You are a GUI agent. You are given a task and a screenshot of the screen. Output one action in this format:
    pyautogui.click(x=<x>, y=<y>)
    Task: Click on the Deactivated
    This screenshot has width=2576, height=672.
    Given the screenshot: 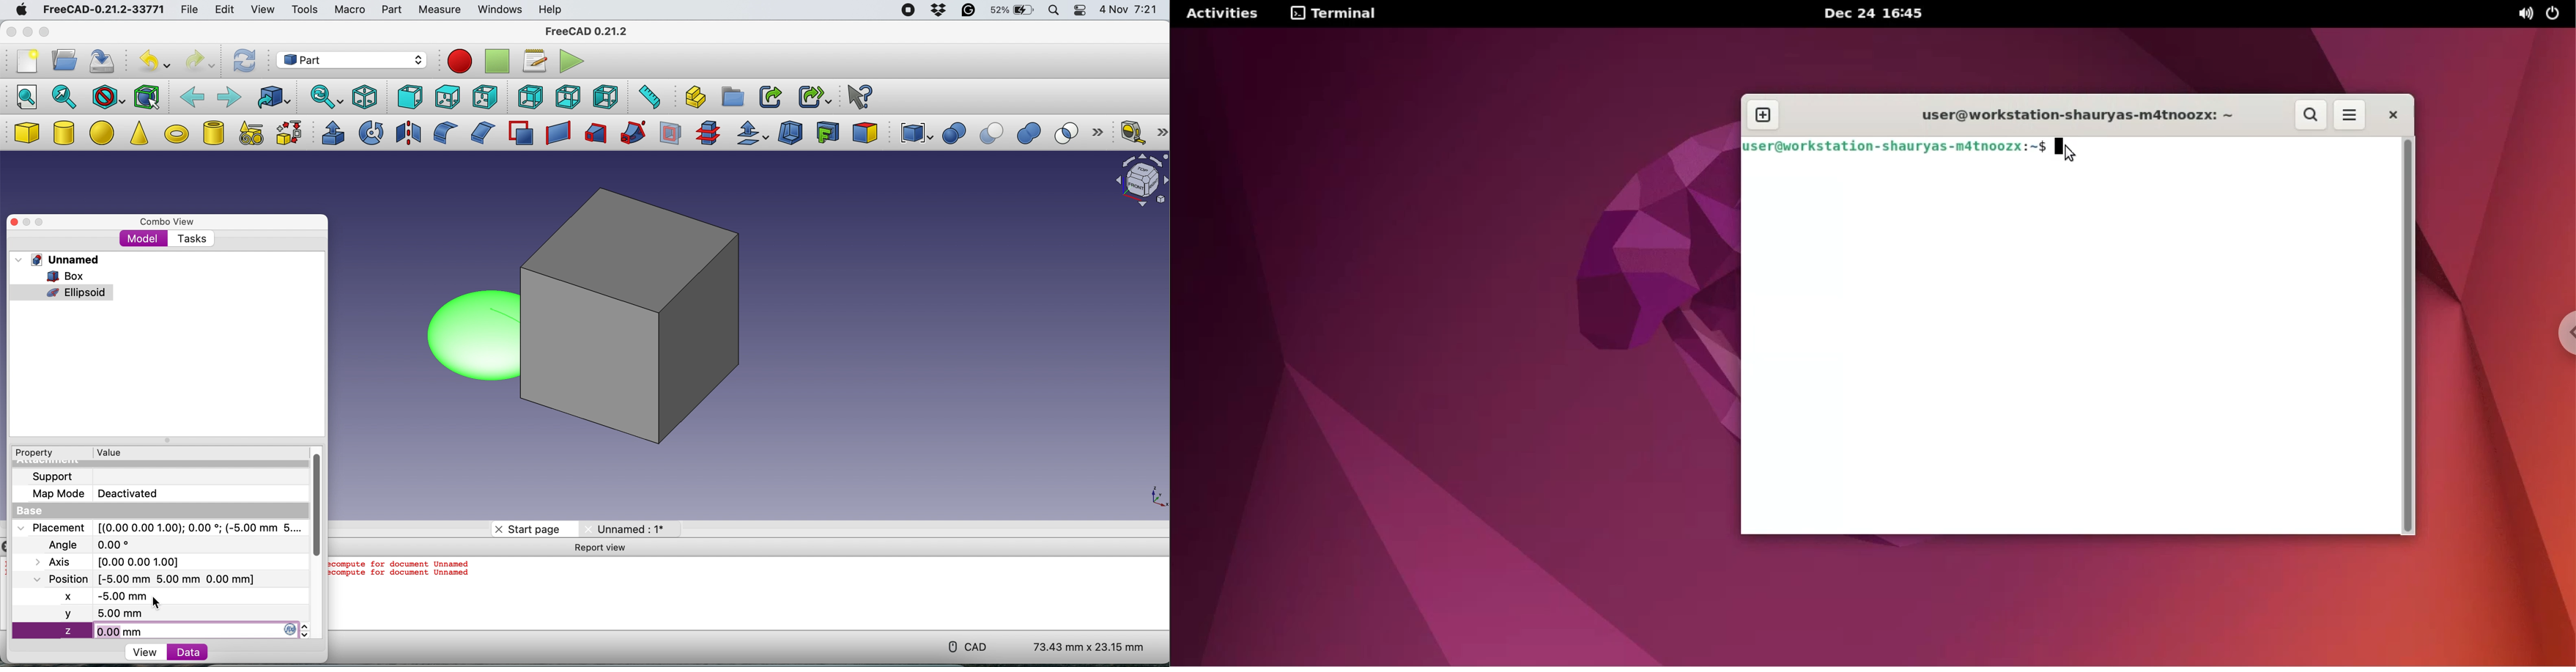 What is the action you would take?
    pyautogui.click(x=132, y=492)
    